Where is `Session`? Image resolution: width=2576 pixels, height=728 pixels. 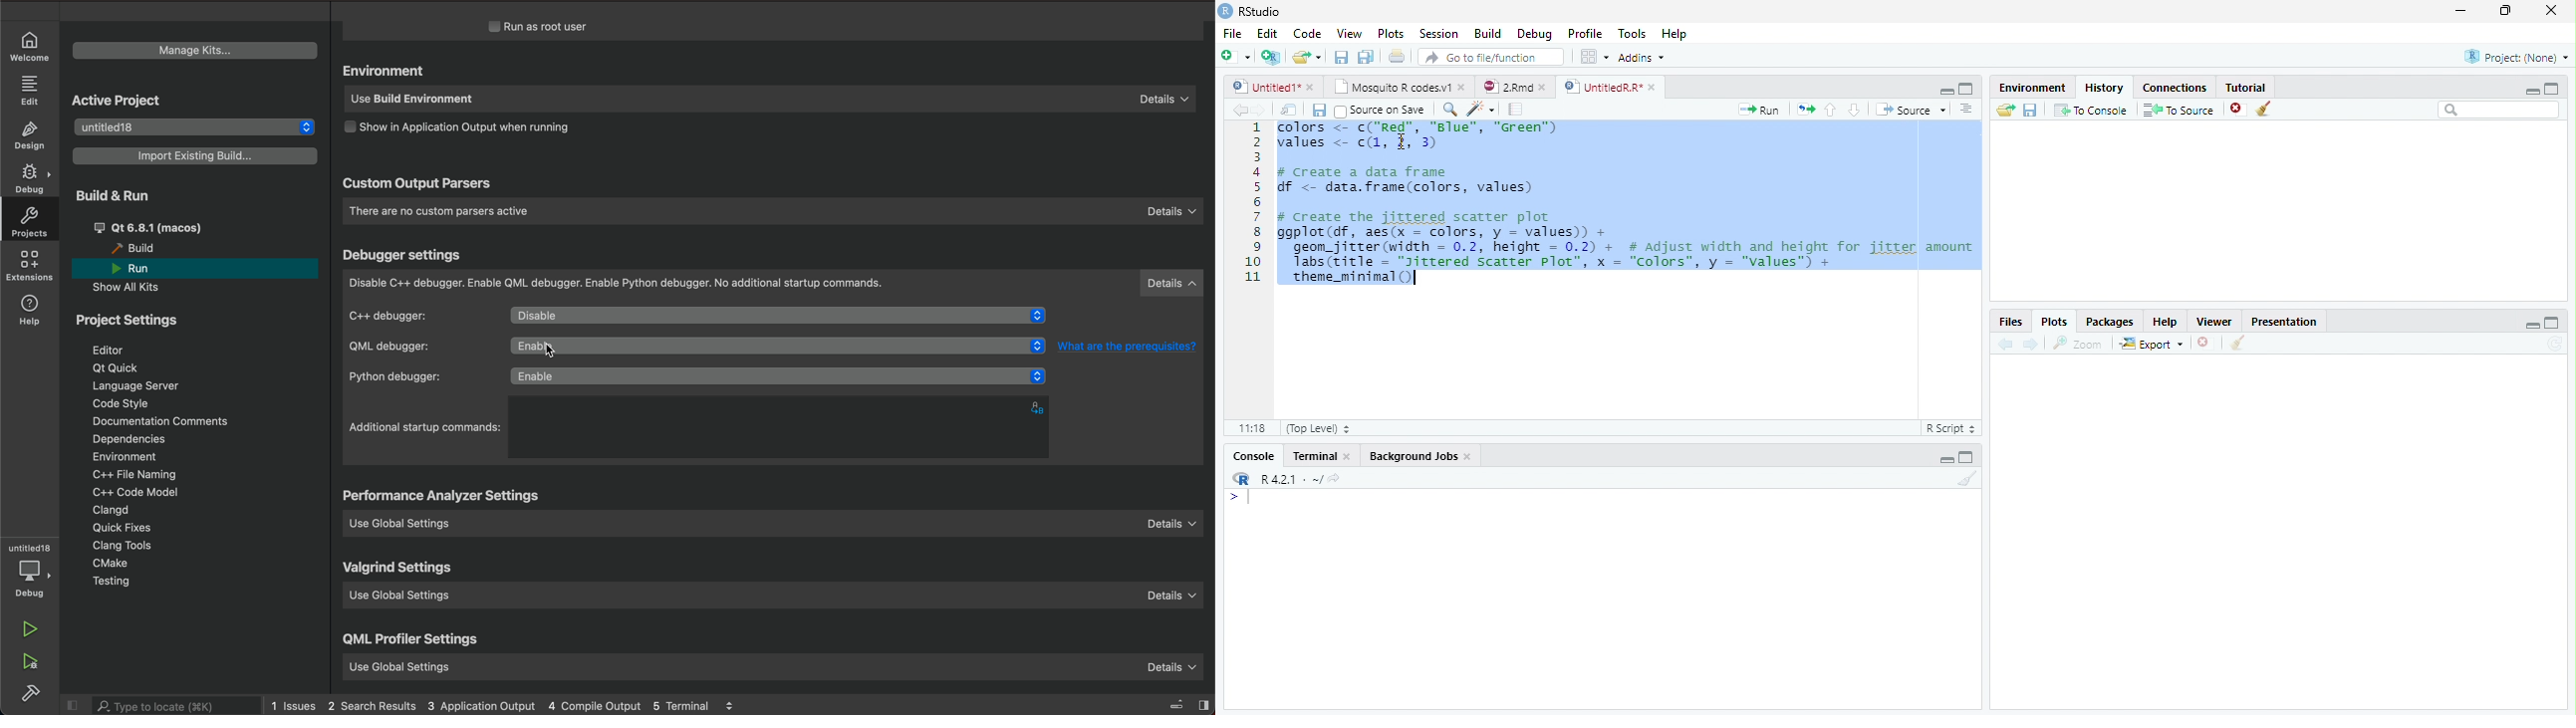
Session is located at coordinates (1438, 33).